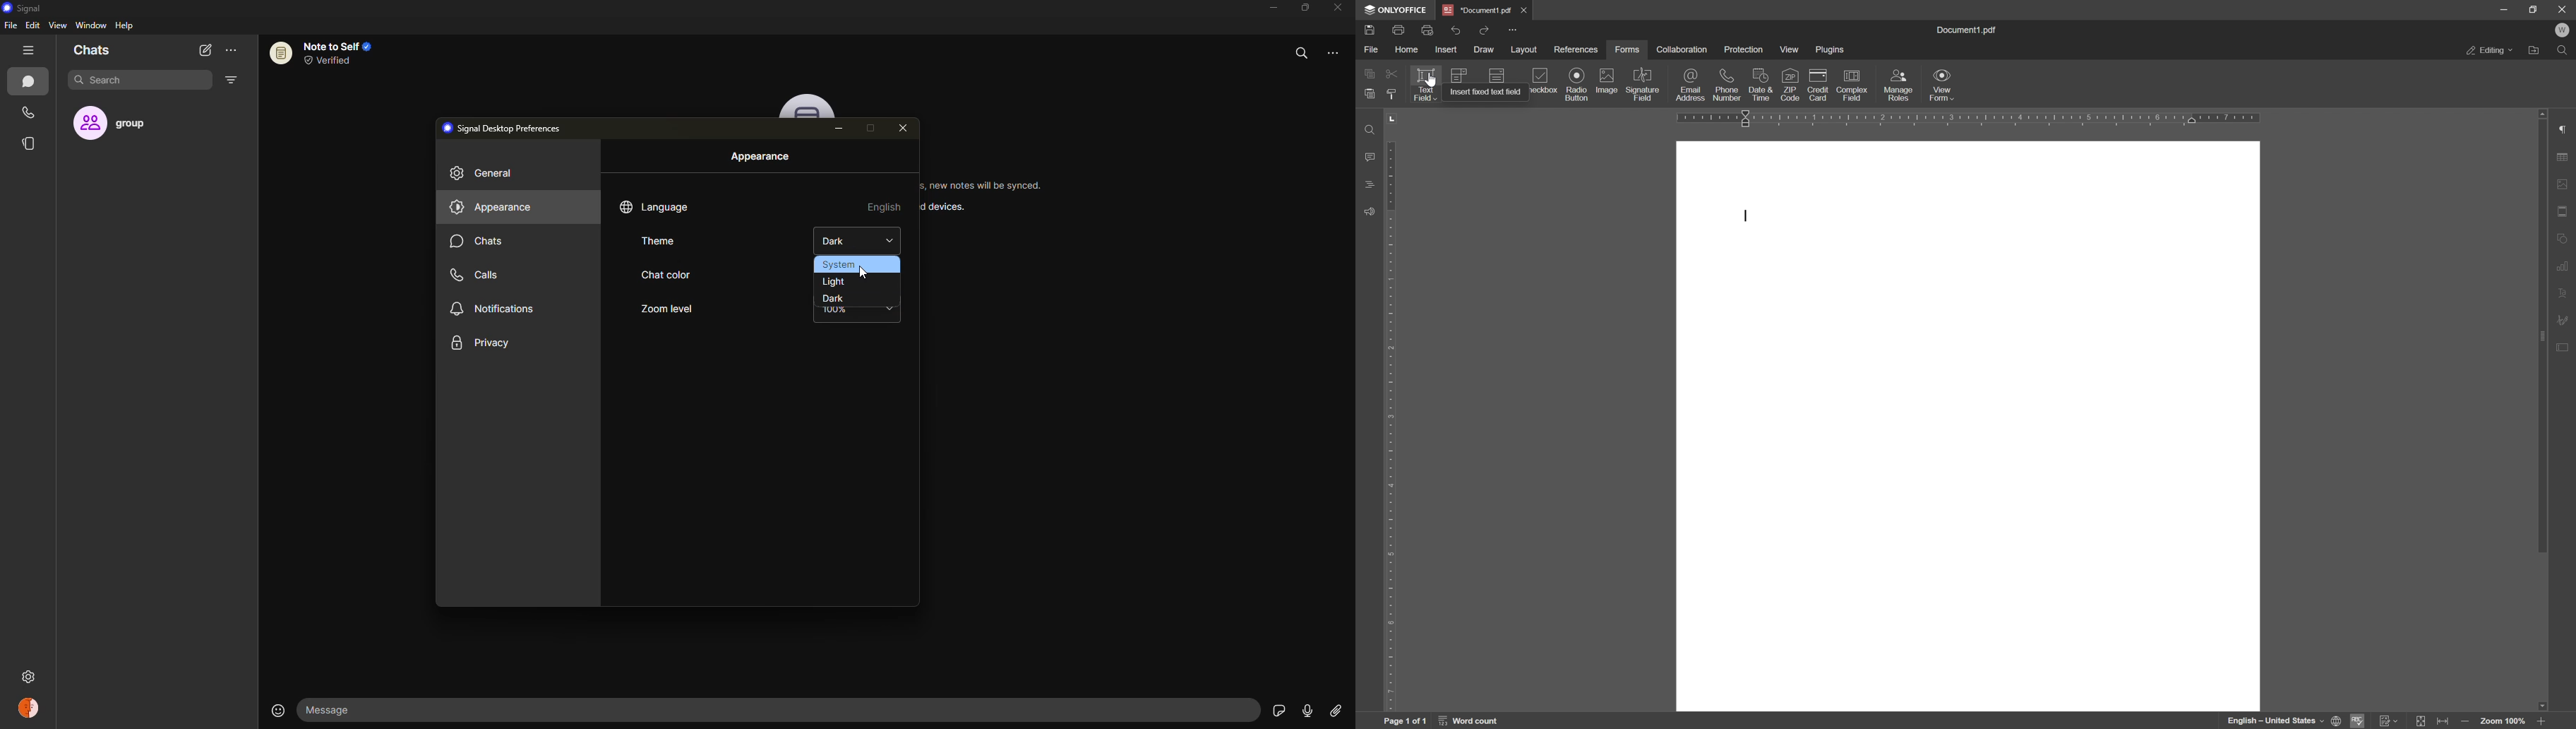 The image size is (2576, 756). I want to click on emoji, so click(274, 709).